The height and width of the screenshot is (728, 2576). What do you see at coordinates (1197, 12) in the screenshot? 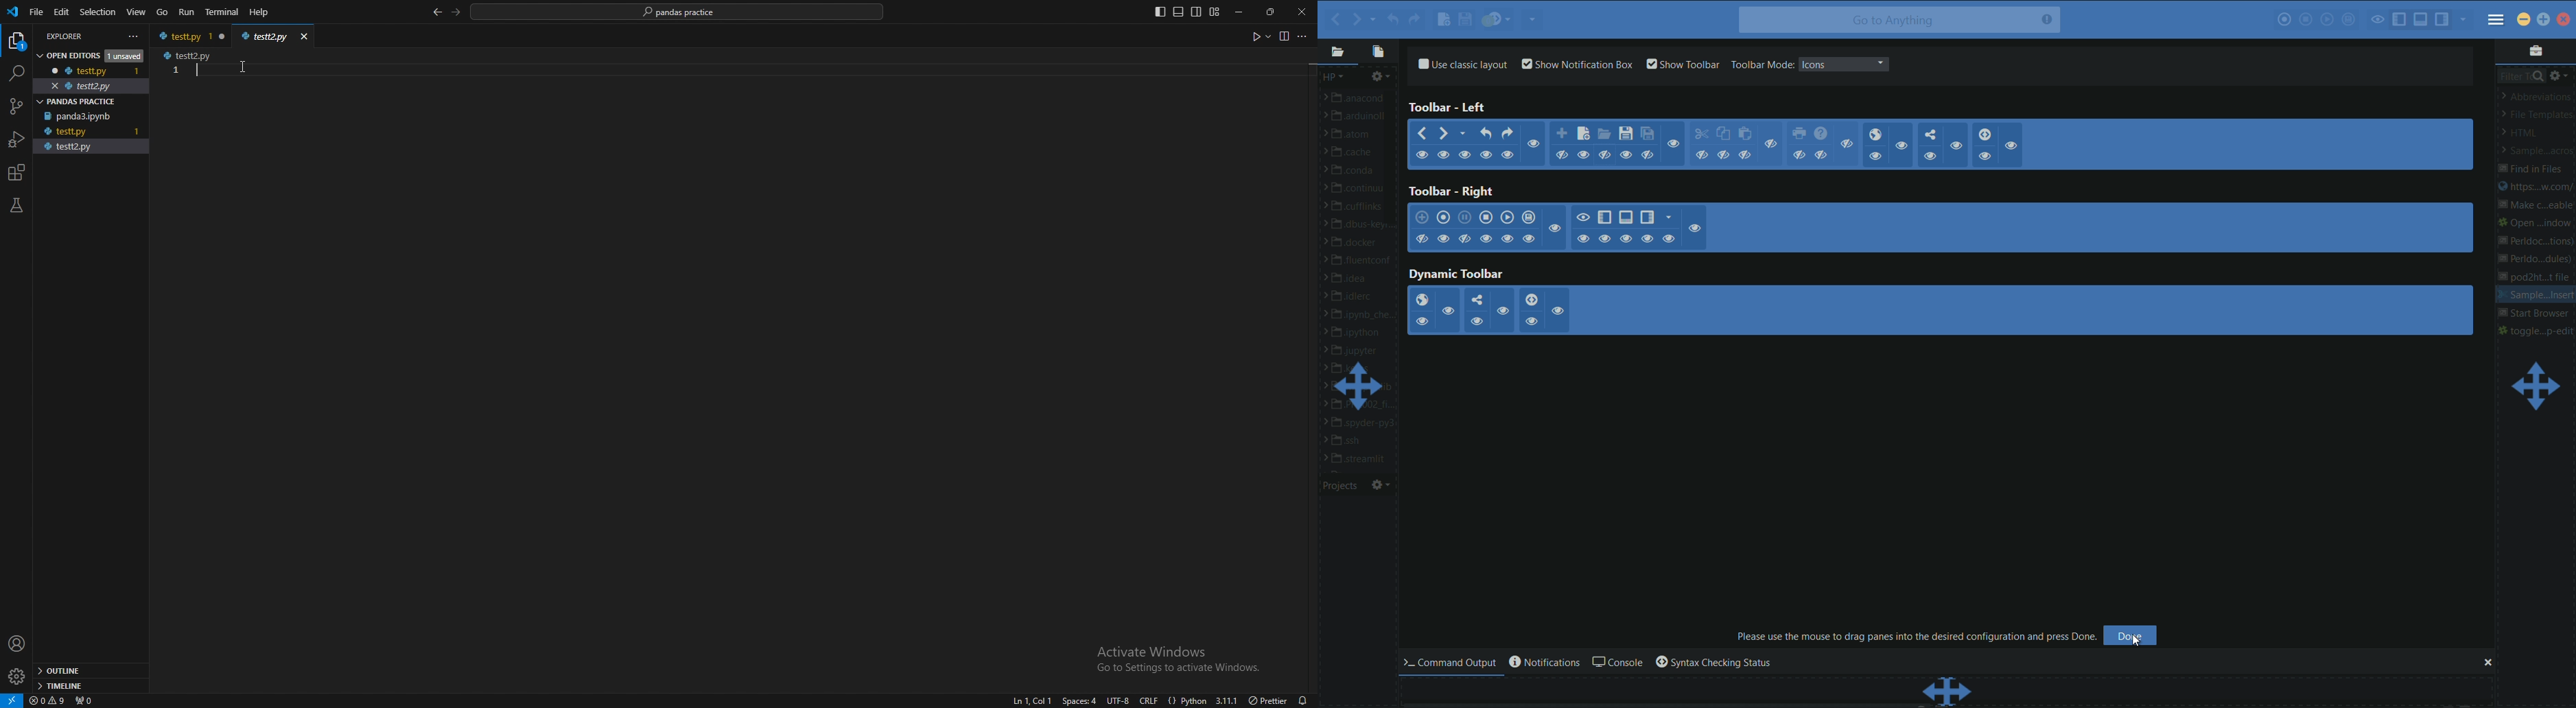
I see `toggle secondary side bar` at bounding box center [1197, 12].